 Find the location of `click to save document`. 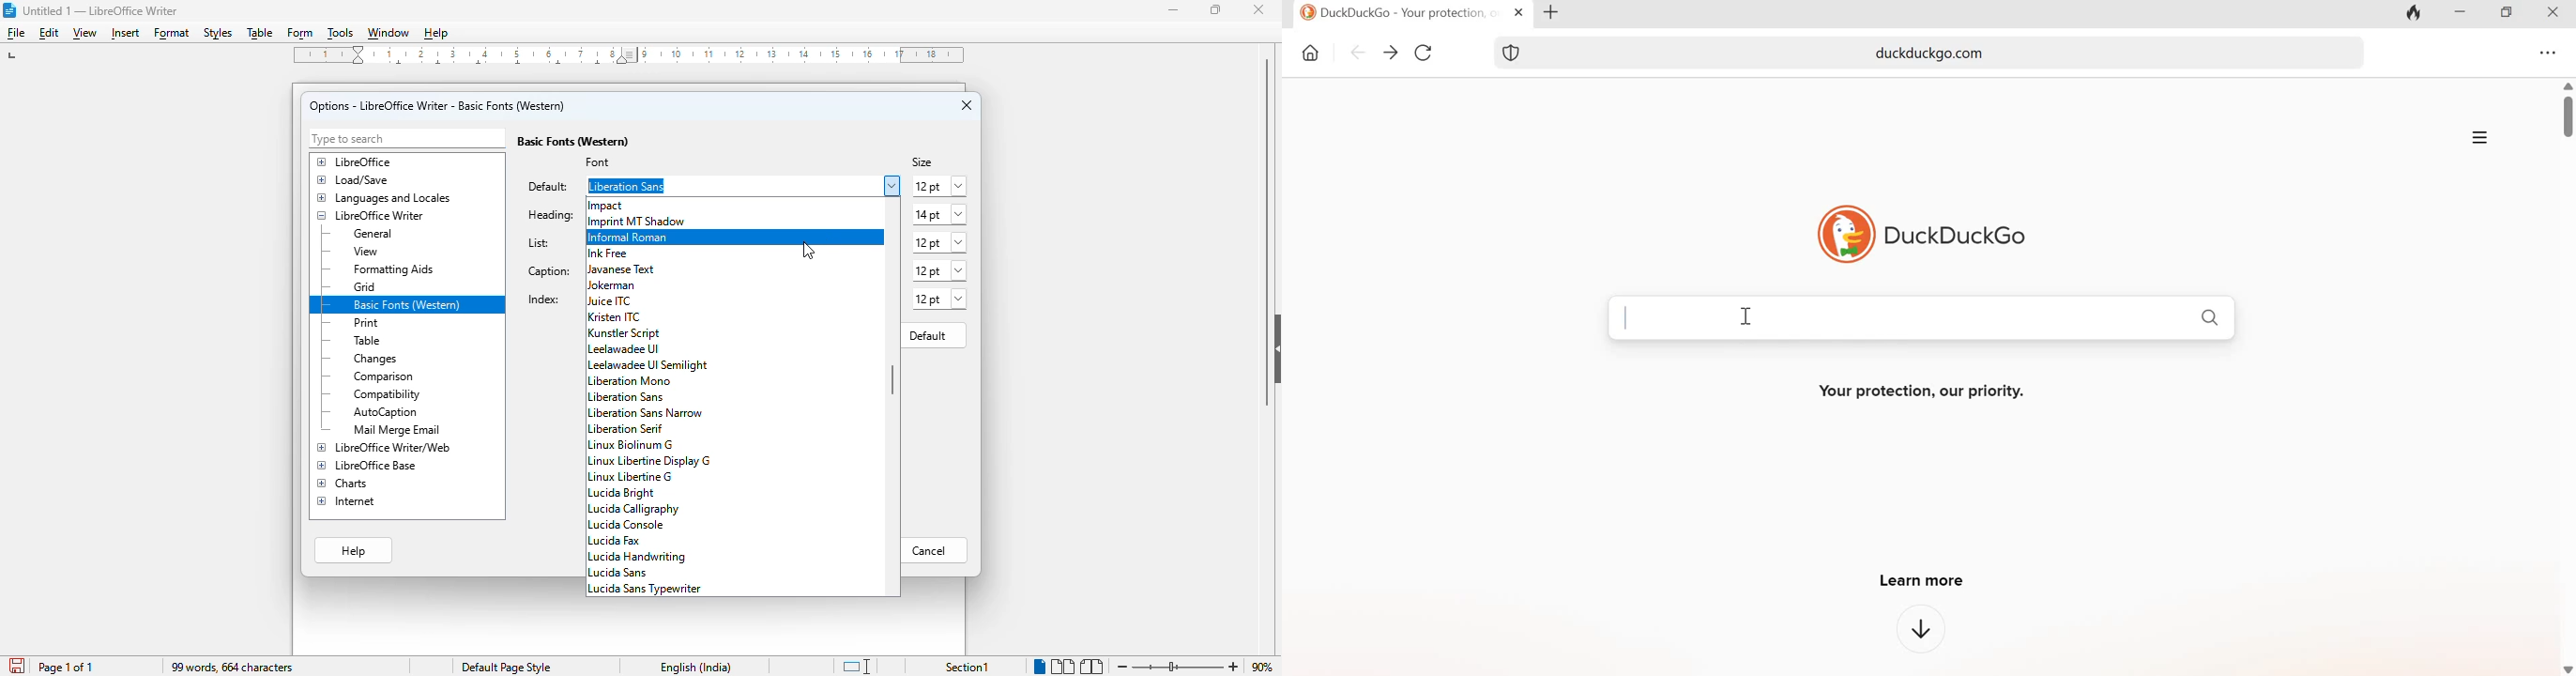

click to save document is located at coordinates (18, 665).